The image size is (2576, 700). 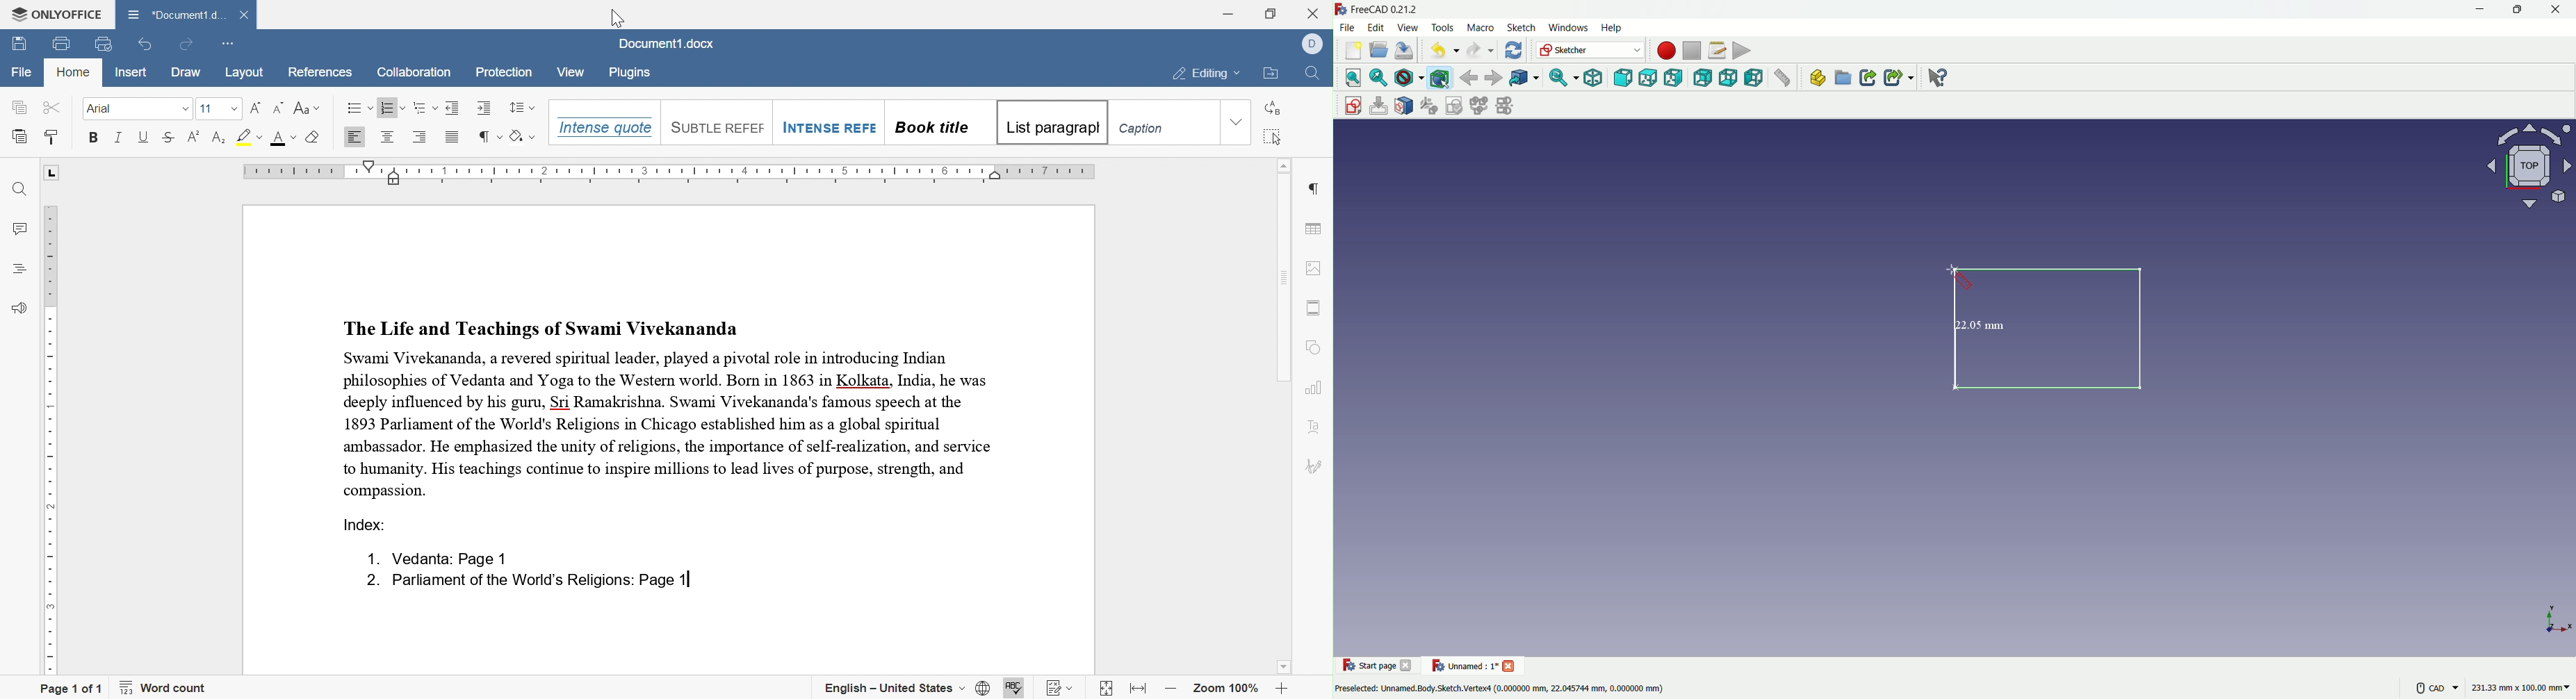 What do you see at coordinates (386, 135) in the screenshot?
I see `align center` at bounding box center [386, 135].